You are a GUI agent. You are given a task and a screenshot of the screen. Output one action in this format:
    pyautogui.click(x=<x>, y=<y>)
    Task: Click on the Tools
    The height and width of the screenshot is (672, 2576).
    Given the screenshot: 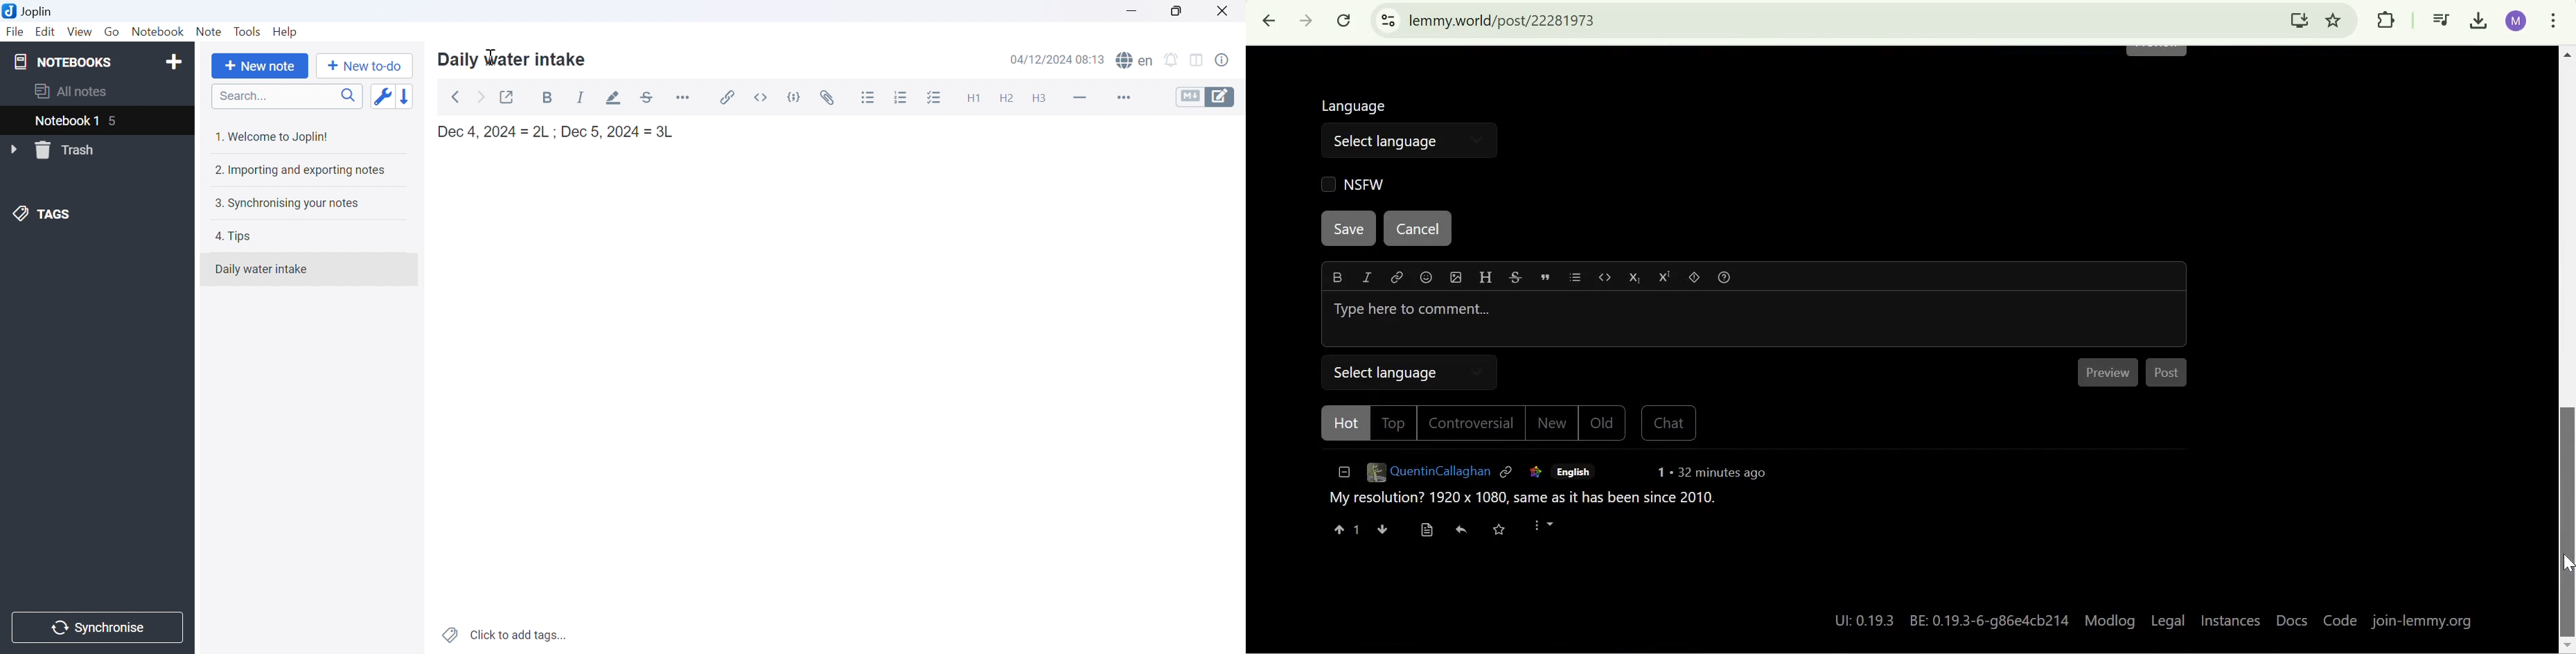 What is the action you would take?
    pyautogui.click(x=249, y=32)
    